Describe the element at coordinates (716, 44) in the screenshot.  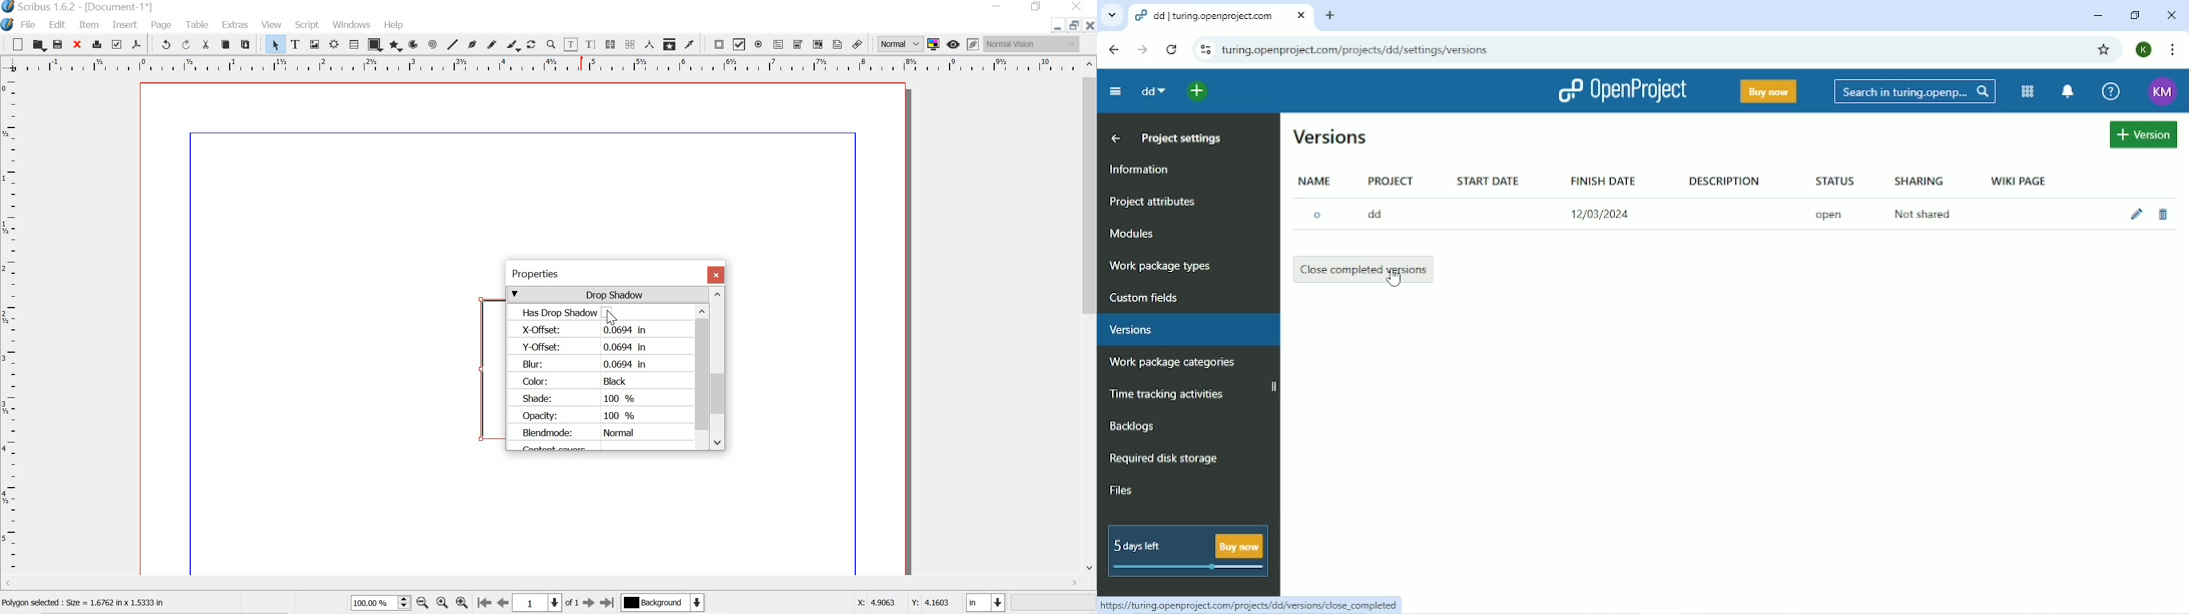
I see `pdf push button` at that location.